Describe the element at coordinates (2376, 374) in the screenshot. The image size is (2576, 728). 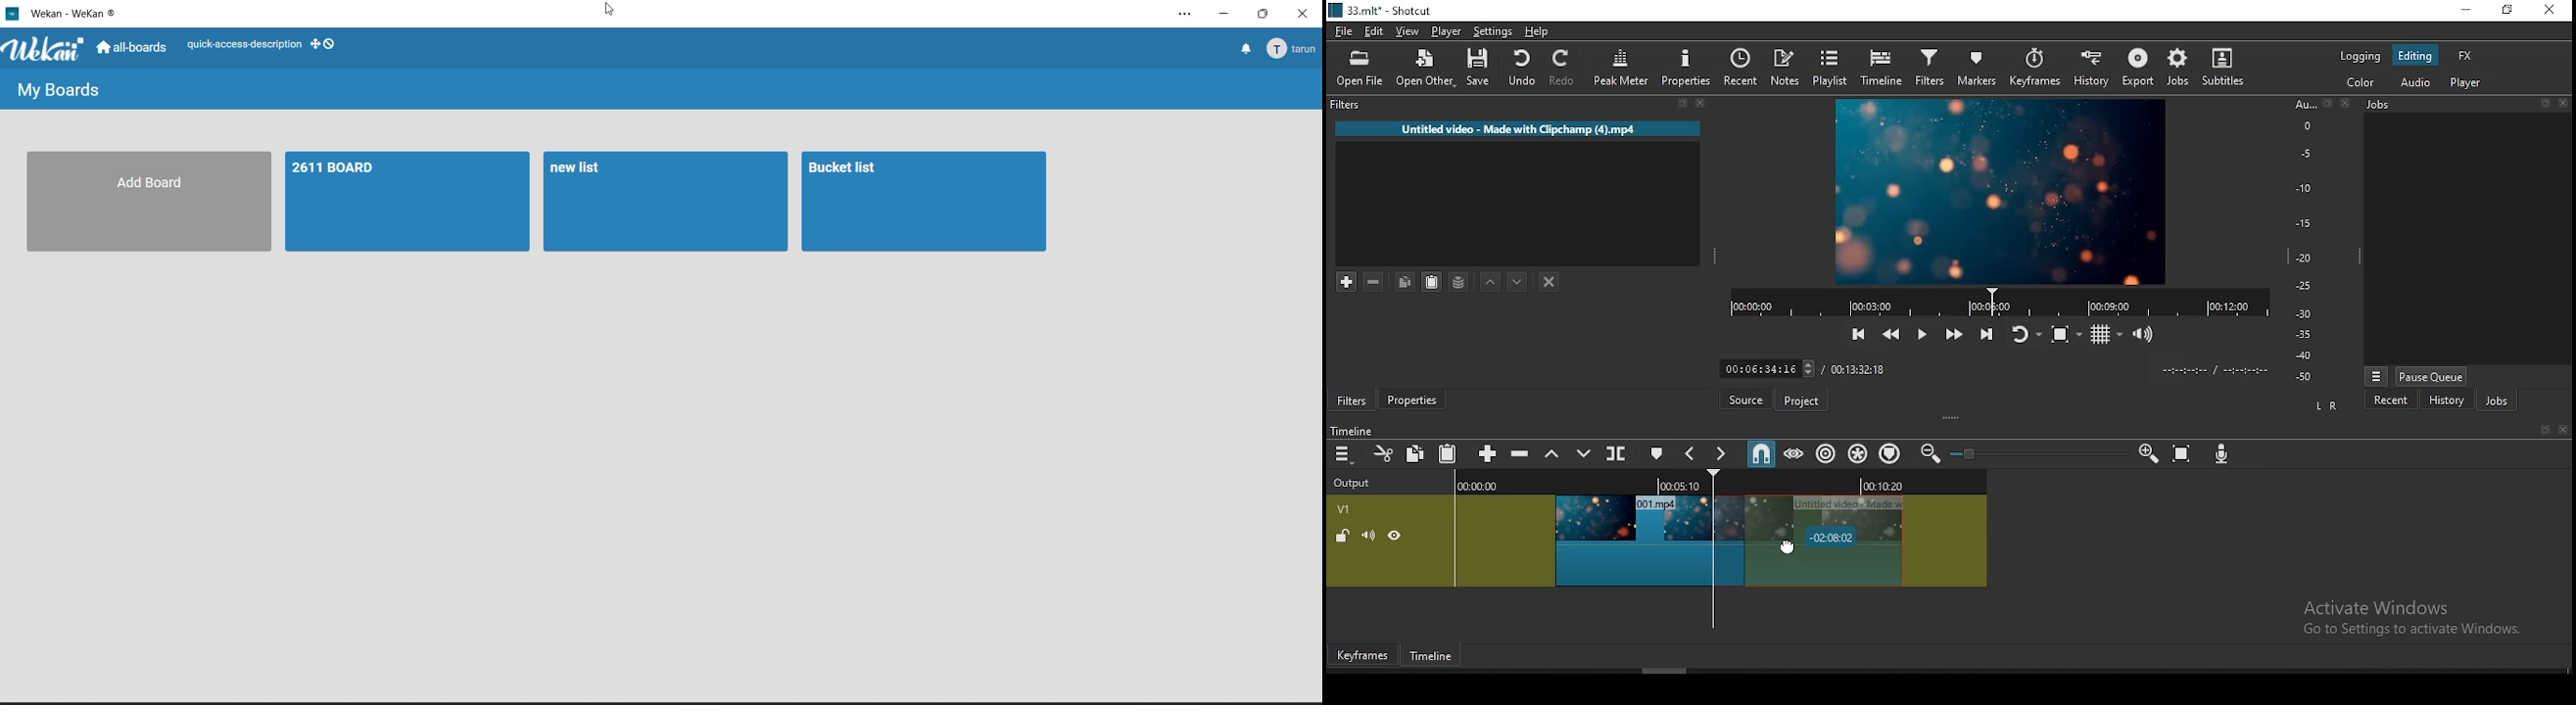
I see `options` at that location.